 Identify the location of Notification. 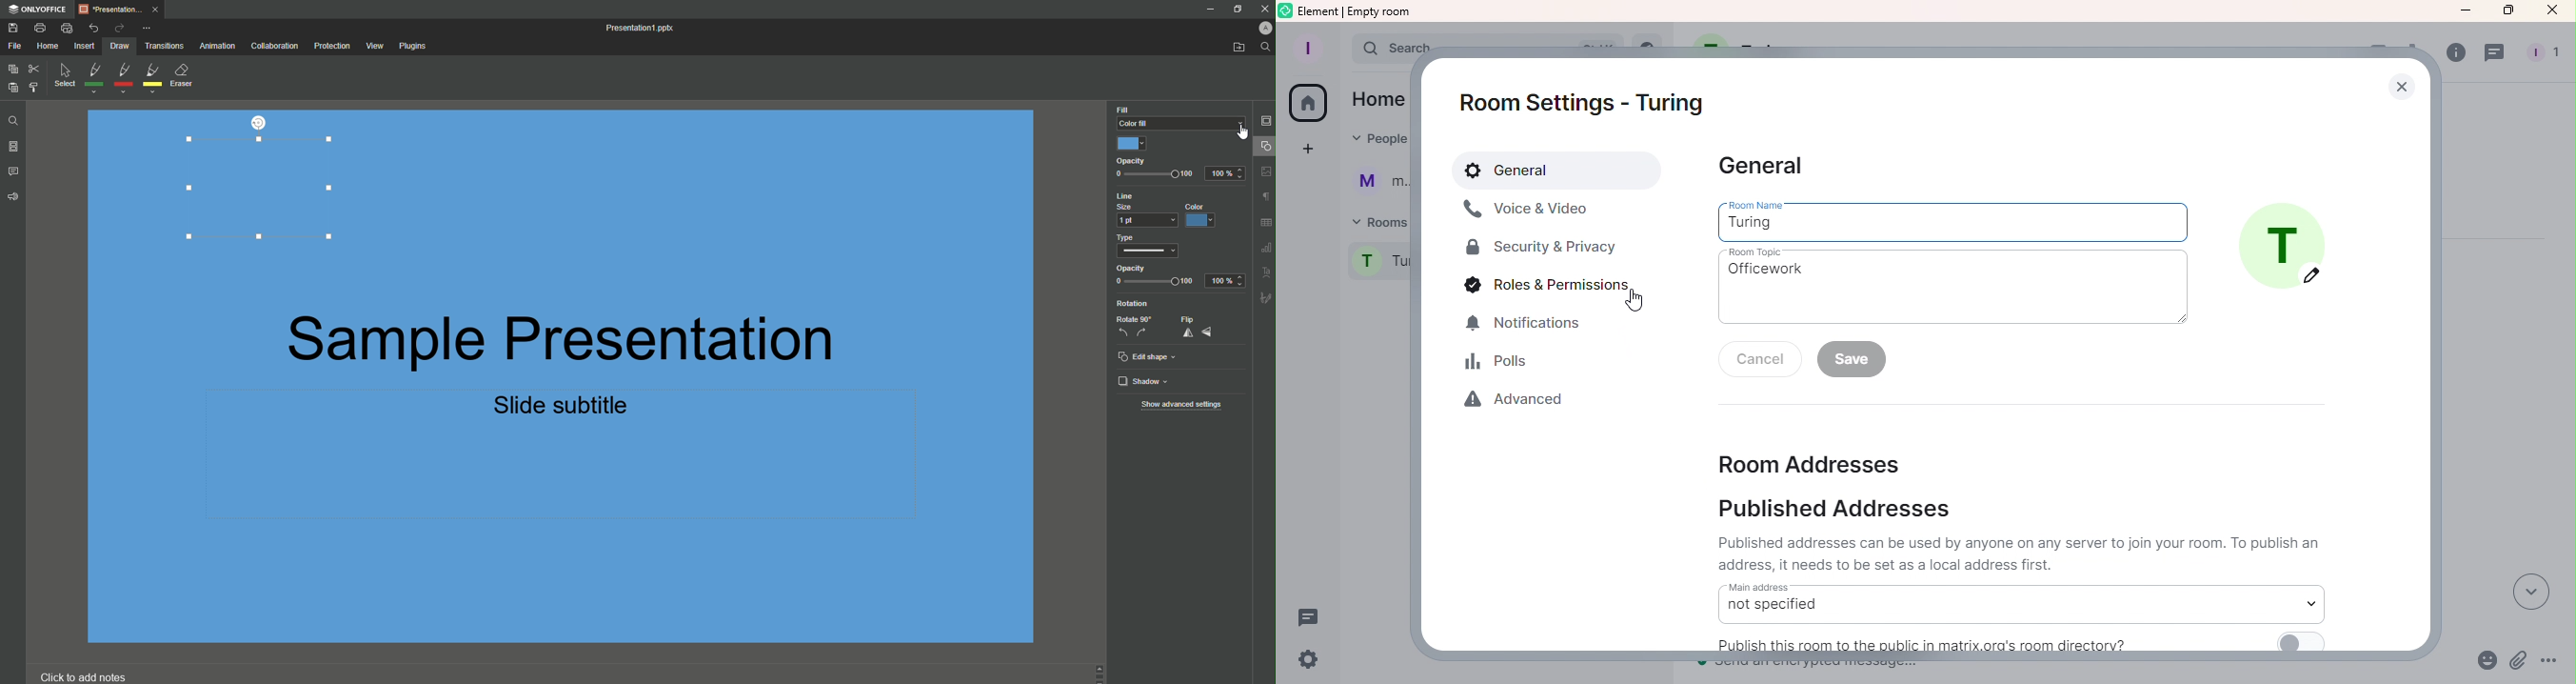
(1524, 323).